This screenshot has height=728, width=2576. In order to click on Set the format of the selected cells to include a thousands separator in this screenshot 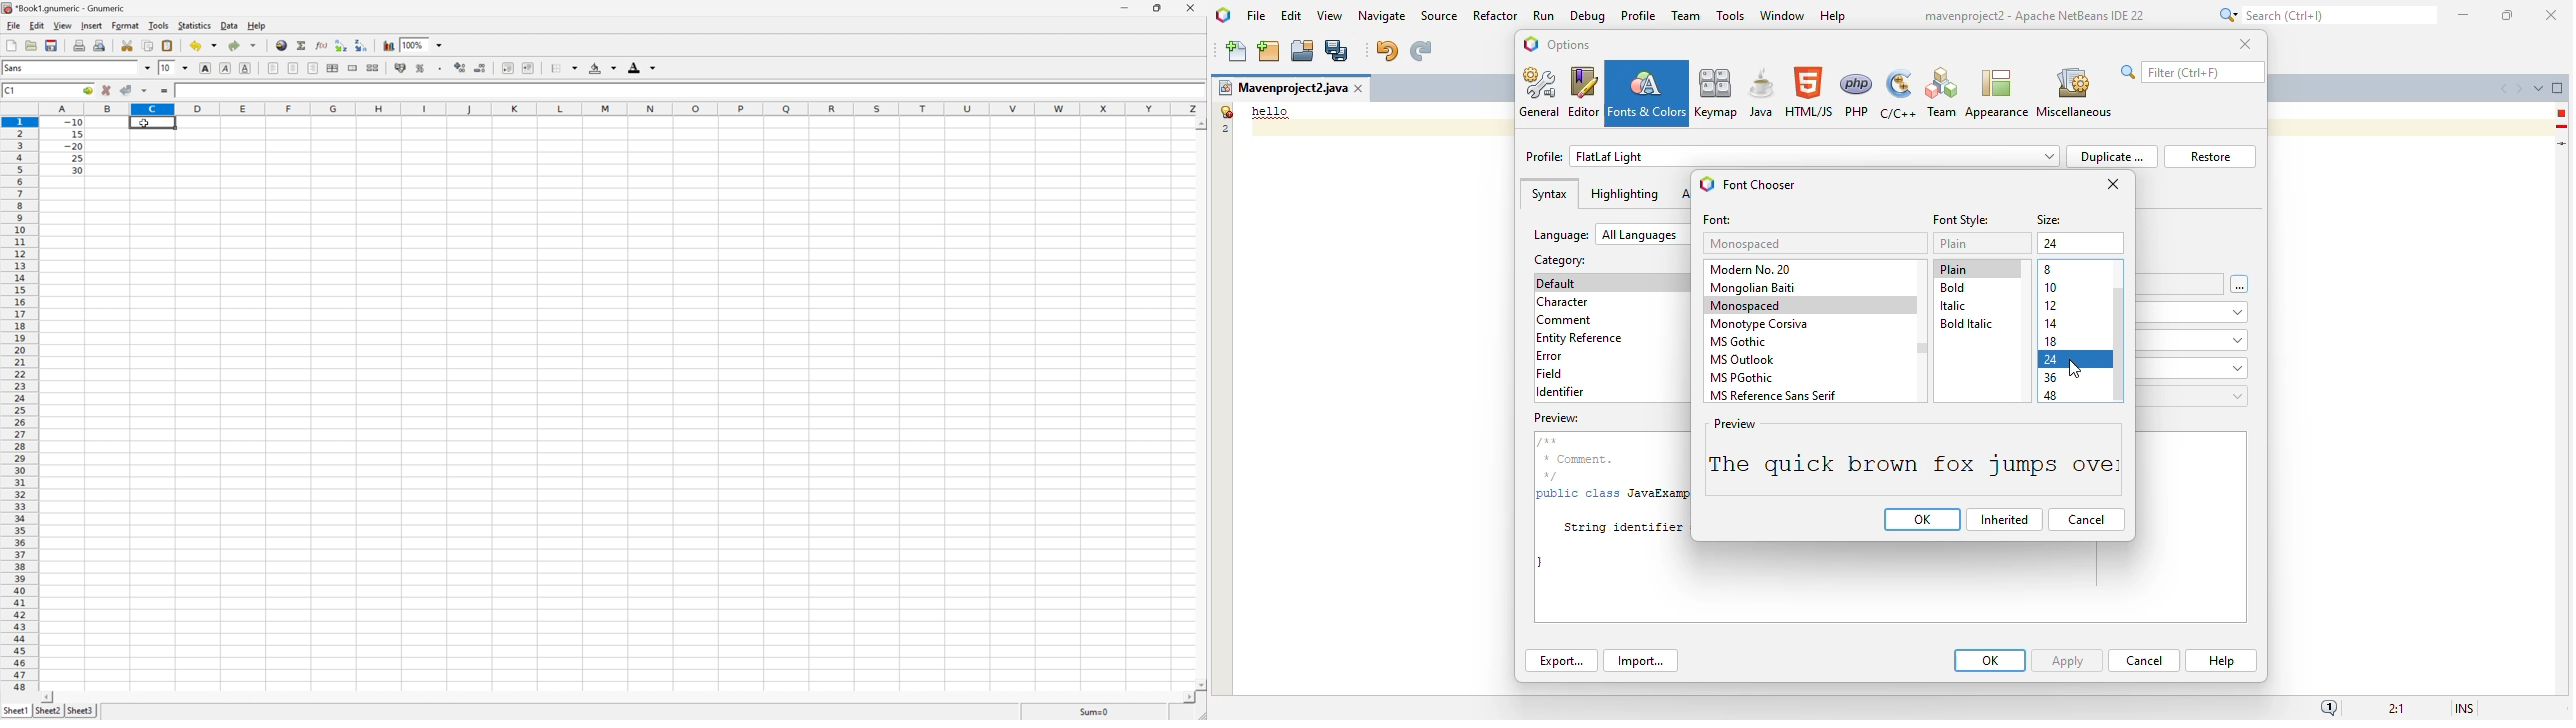, I will do `click(444, 70)`.